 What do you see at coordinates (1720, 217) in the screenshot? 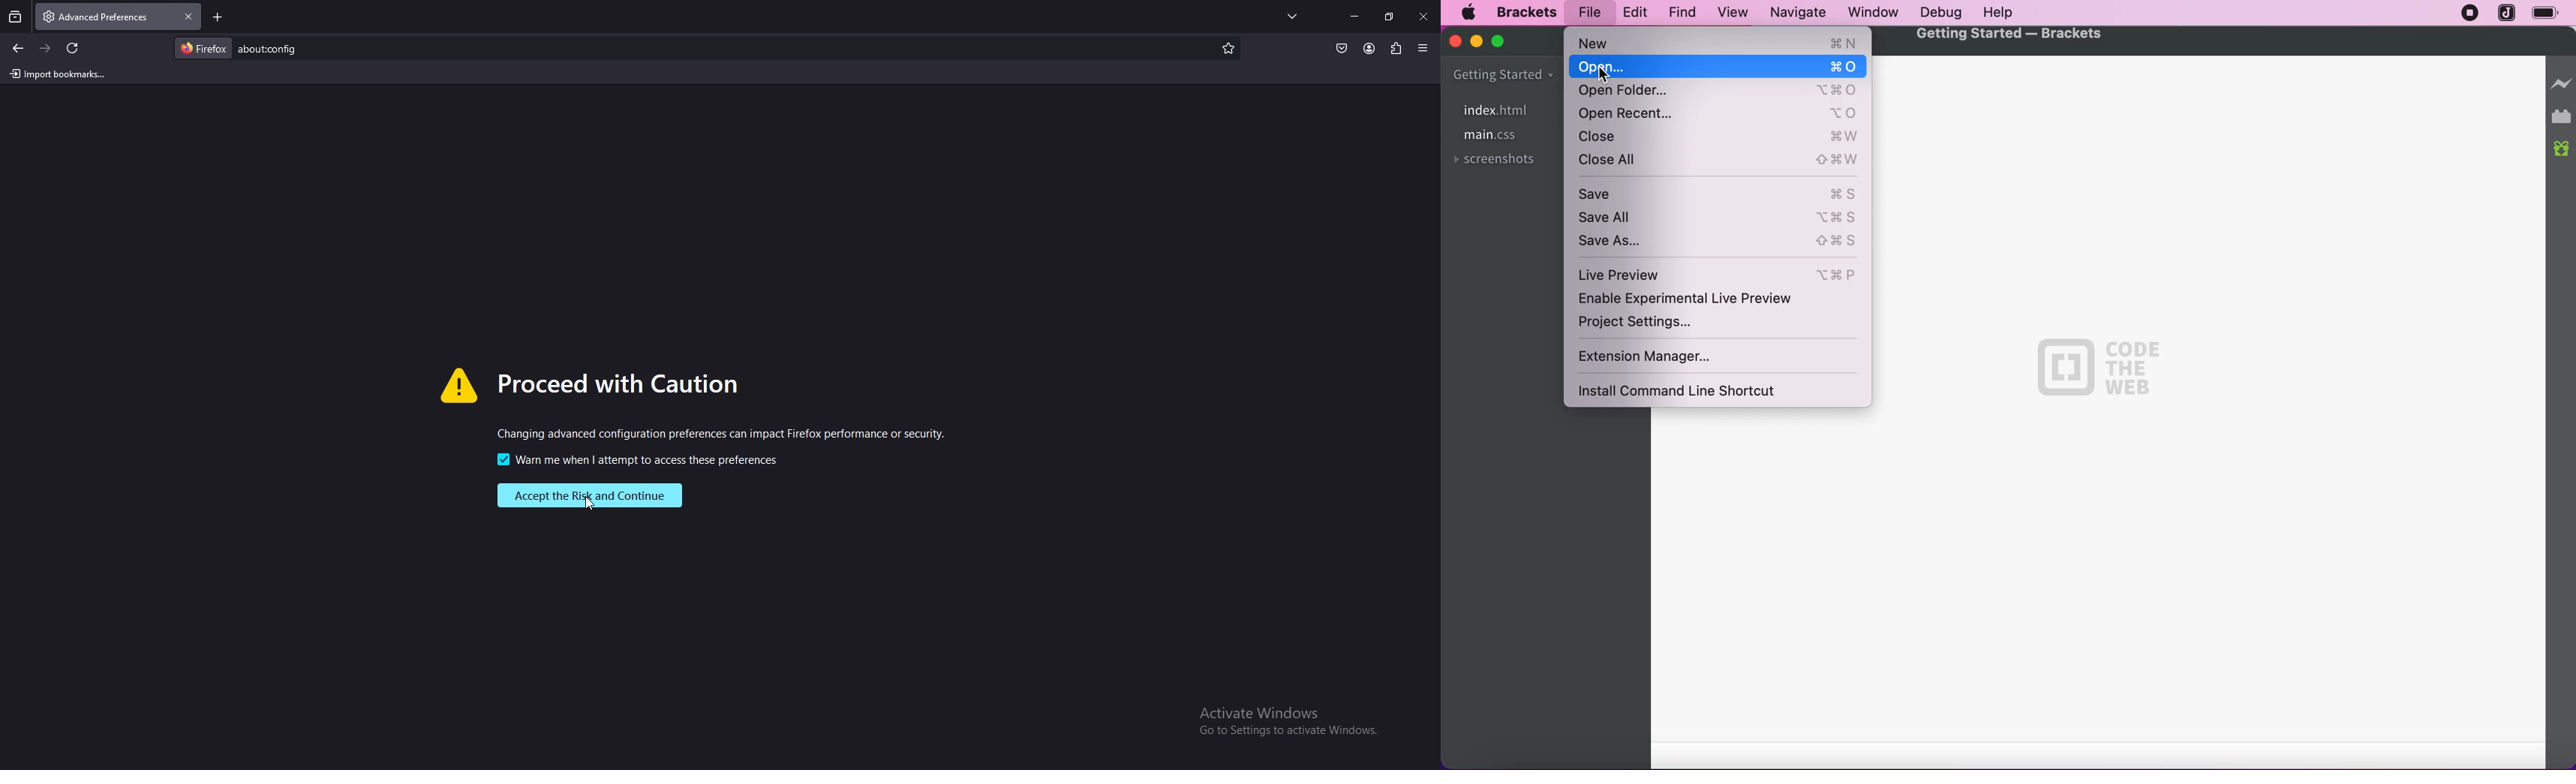
I see `save all` at bounding box center [1720, 217].